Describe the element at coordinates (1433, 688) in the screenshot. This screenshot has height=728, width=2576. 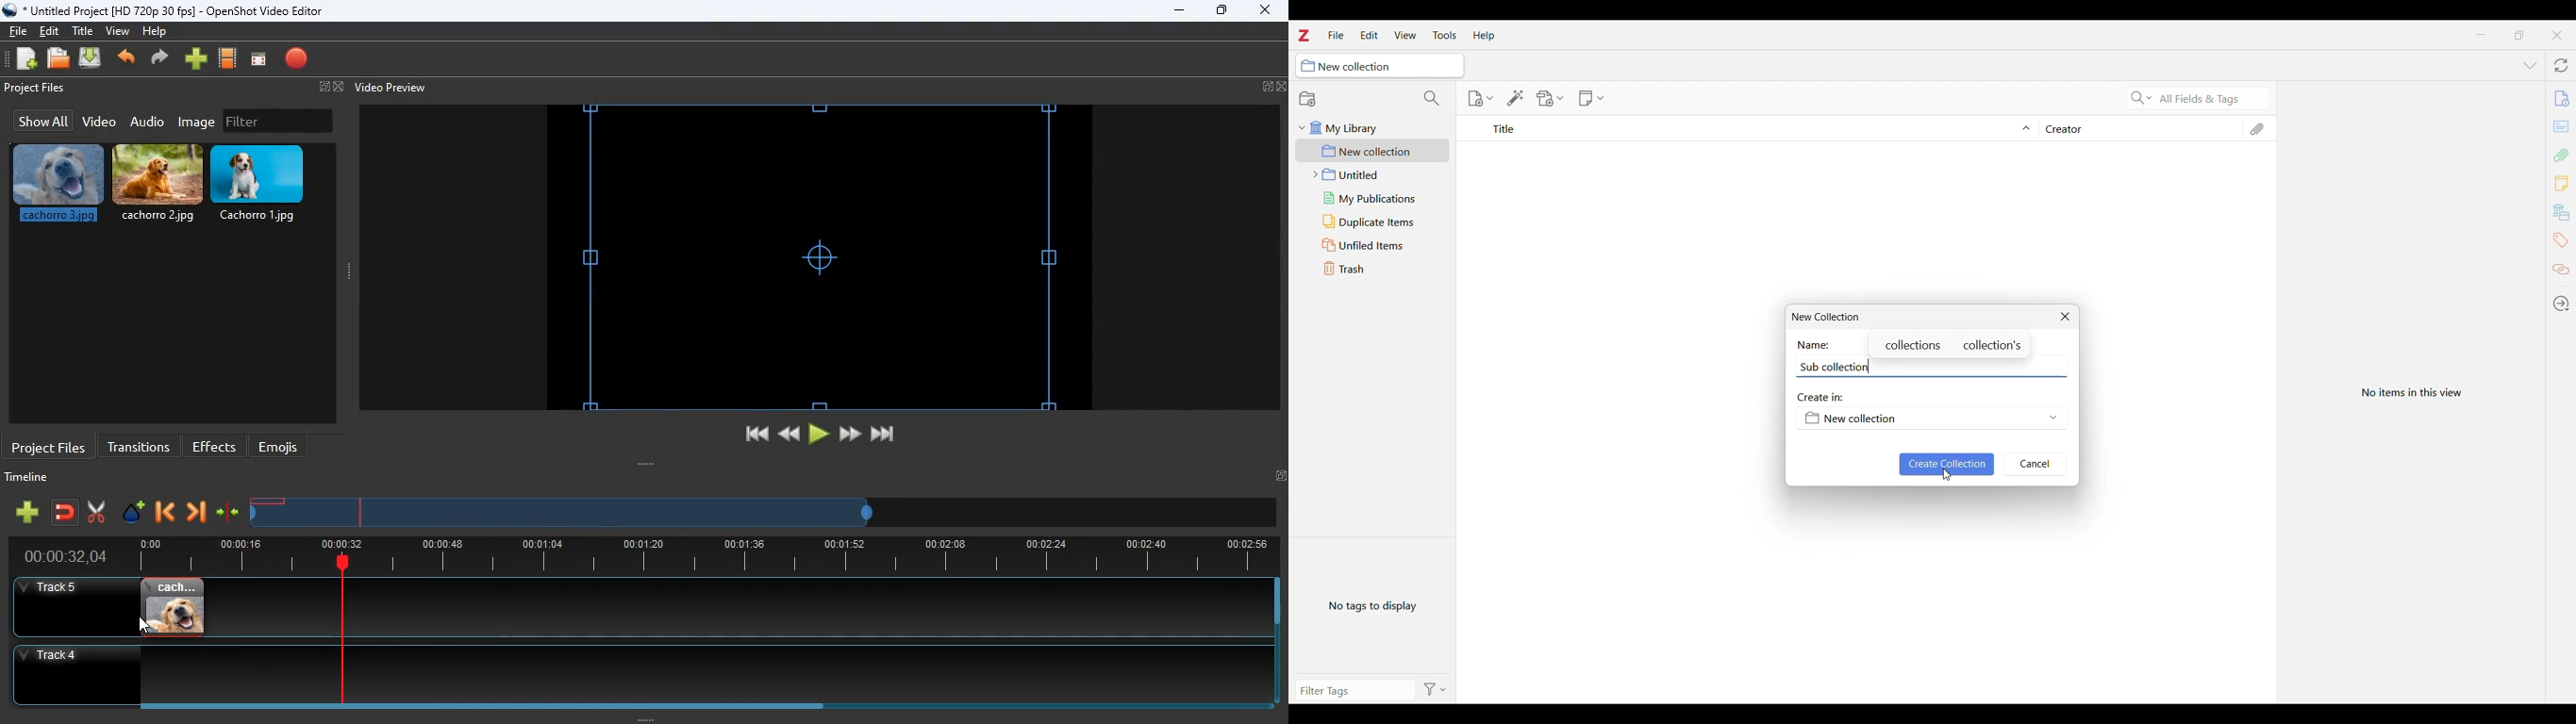
I see `Filter options` at that location.